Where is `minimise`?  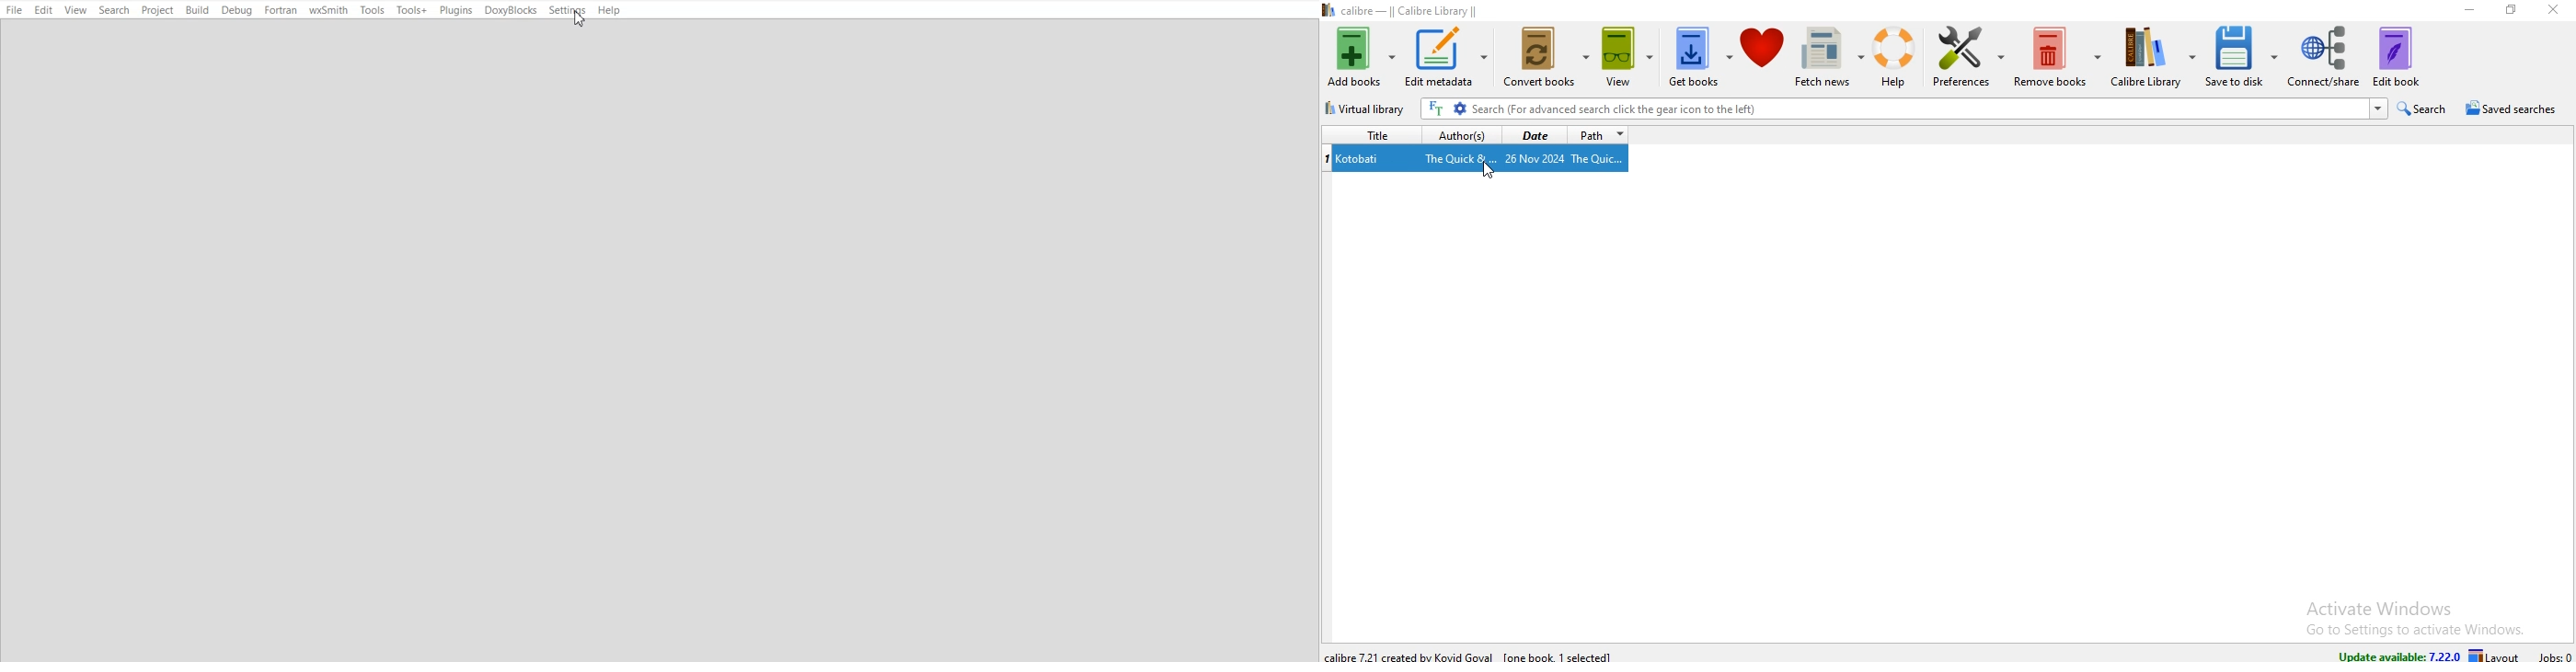 minimise is located at coordinates (2462, 12).